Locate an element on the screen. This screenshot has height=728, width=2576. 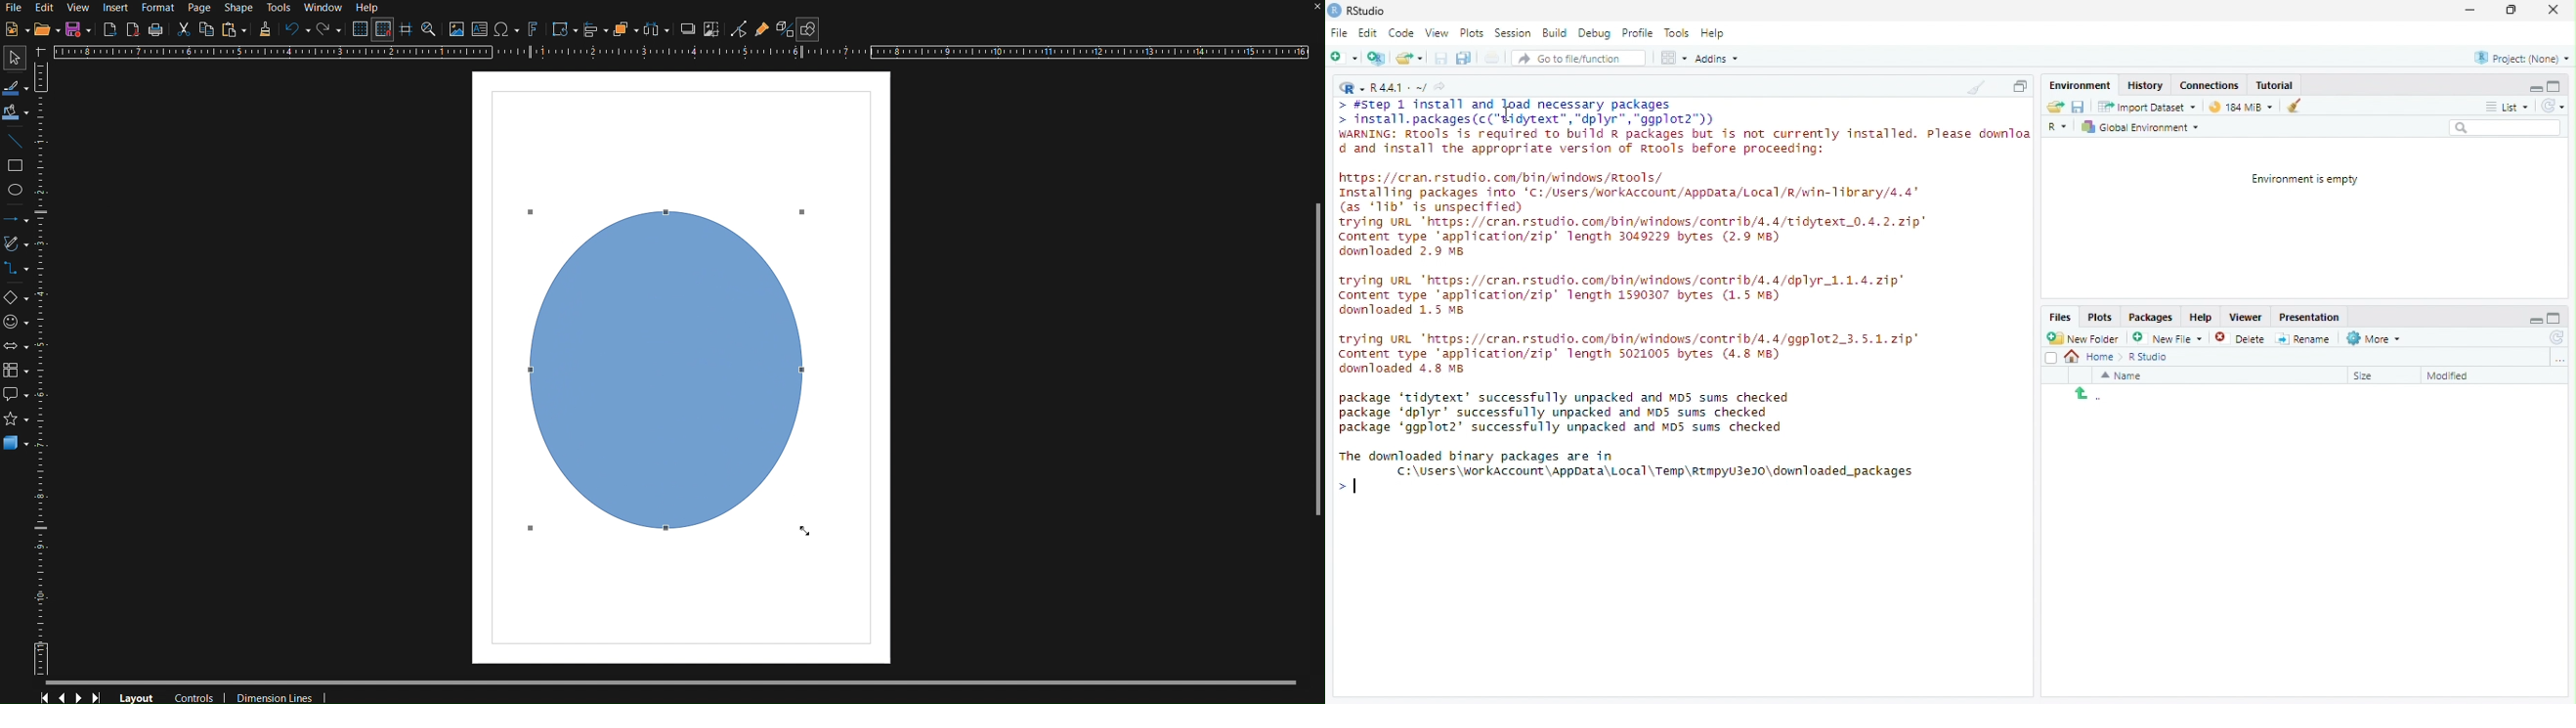
Print is located at coordinates (1493, 58).